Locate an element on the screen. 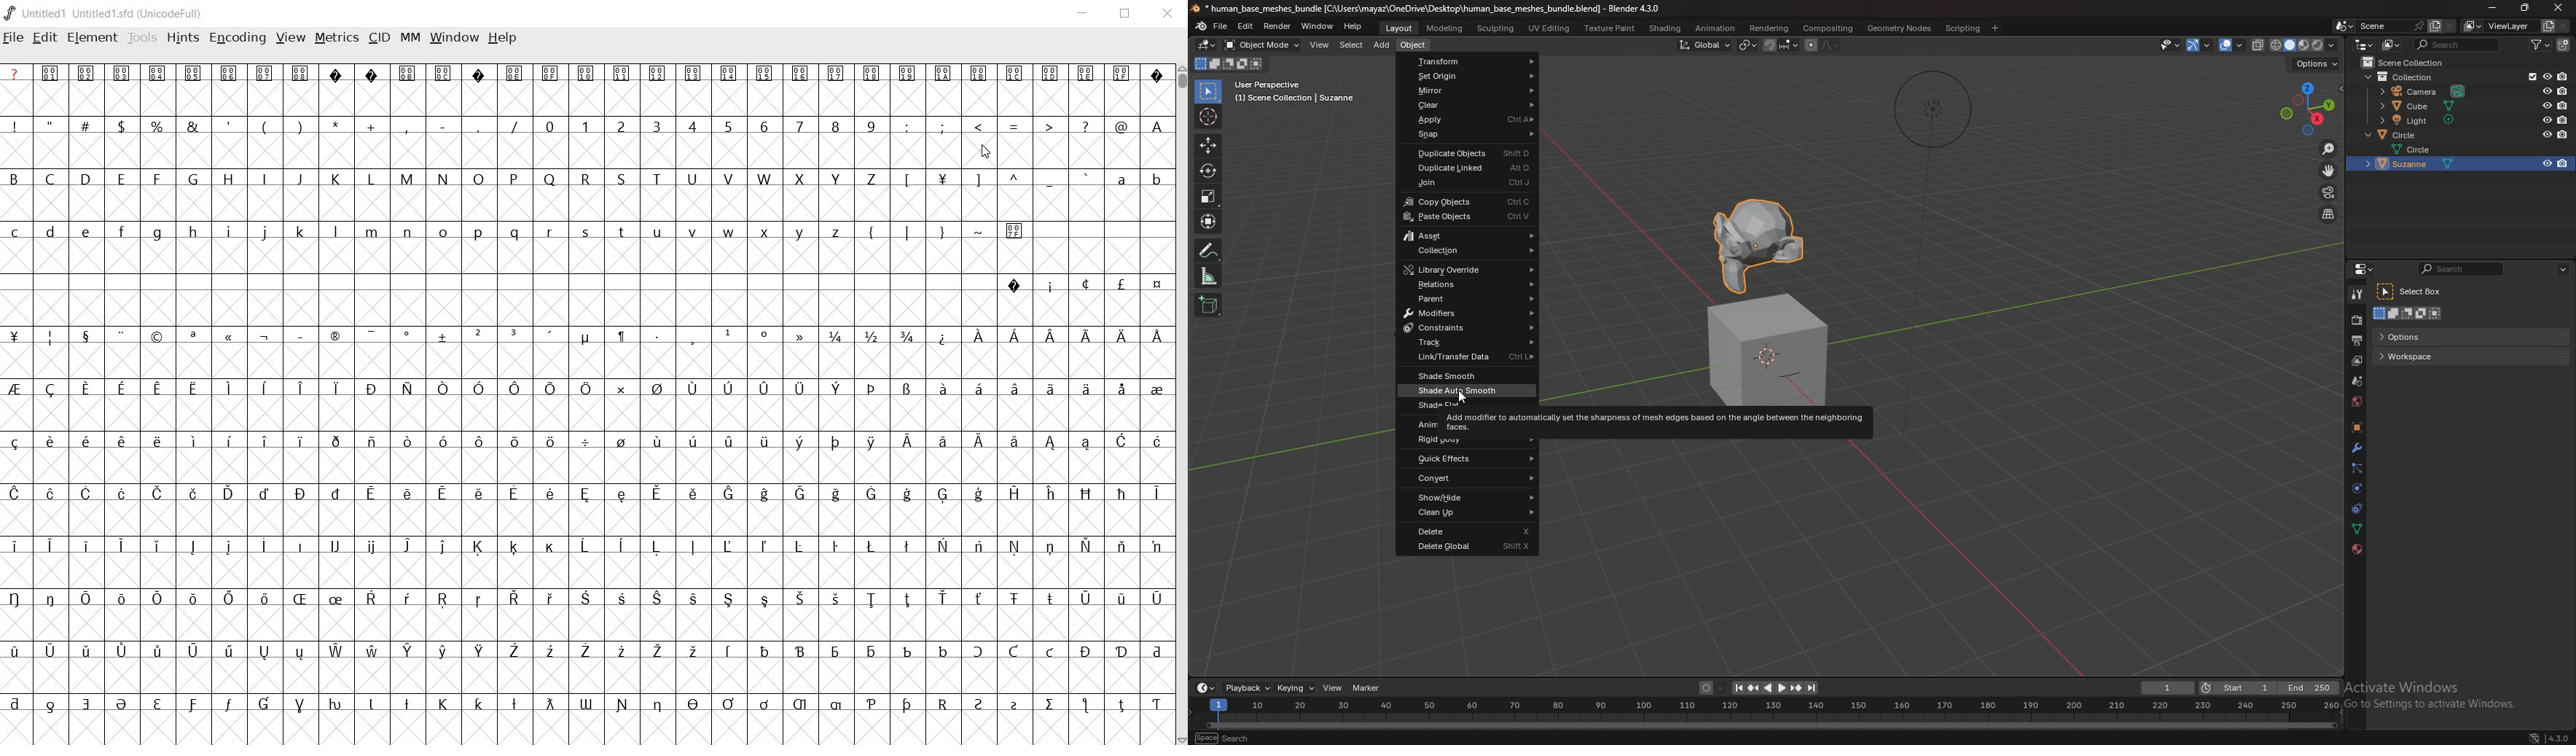 The width and height of the screenshot is (2576, 756). select is located at coordinates (1352, 45).